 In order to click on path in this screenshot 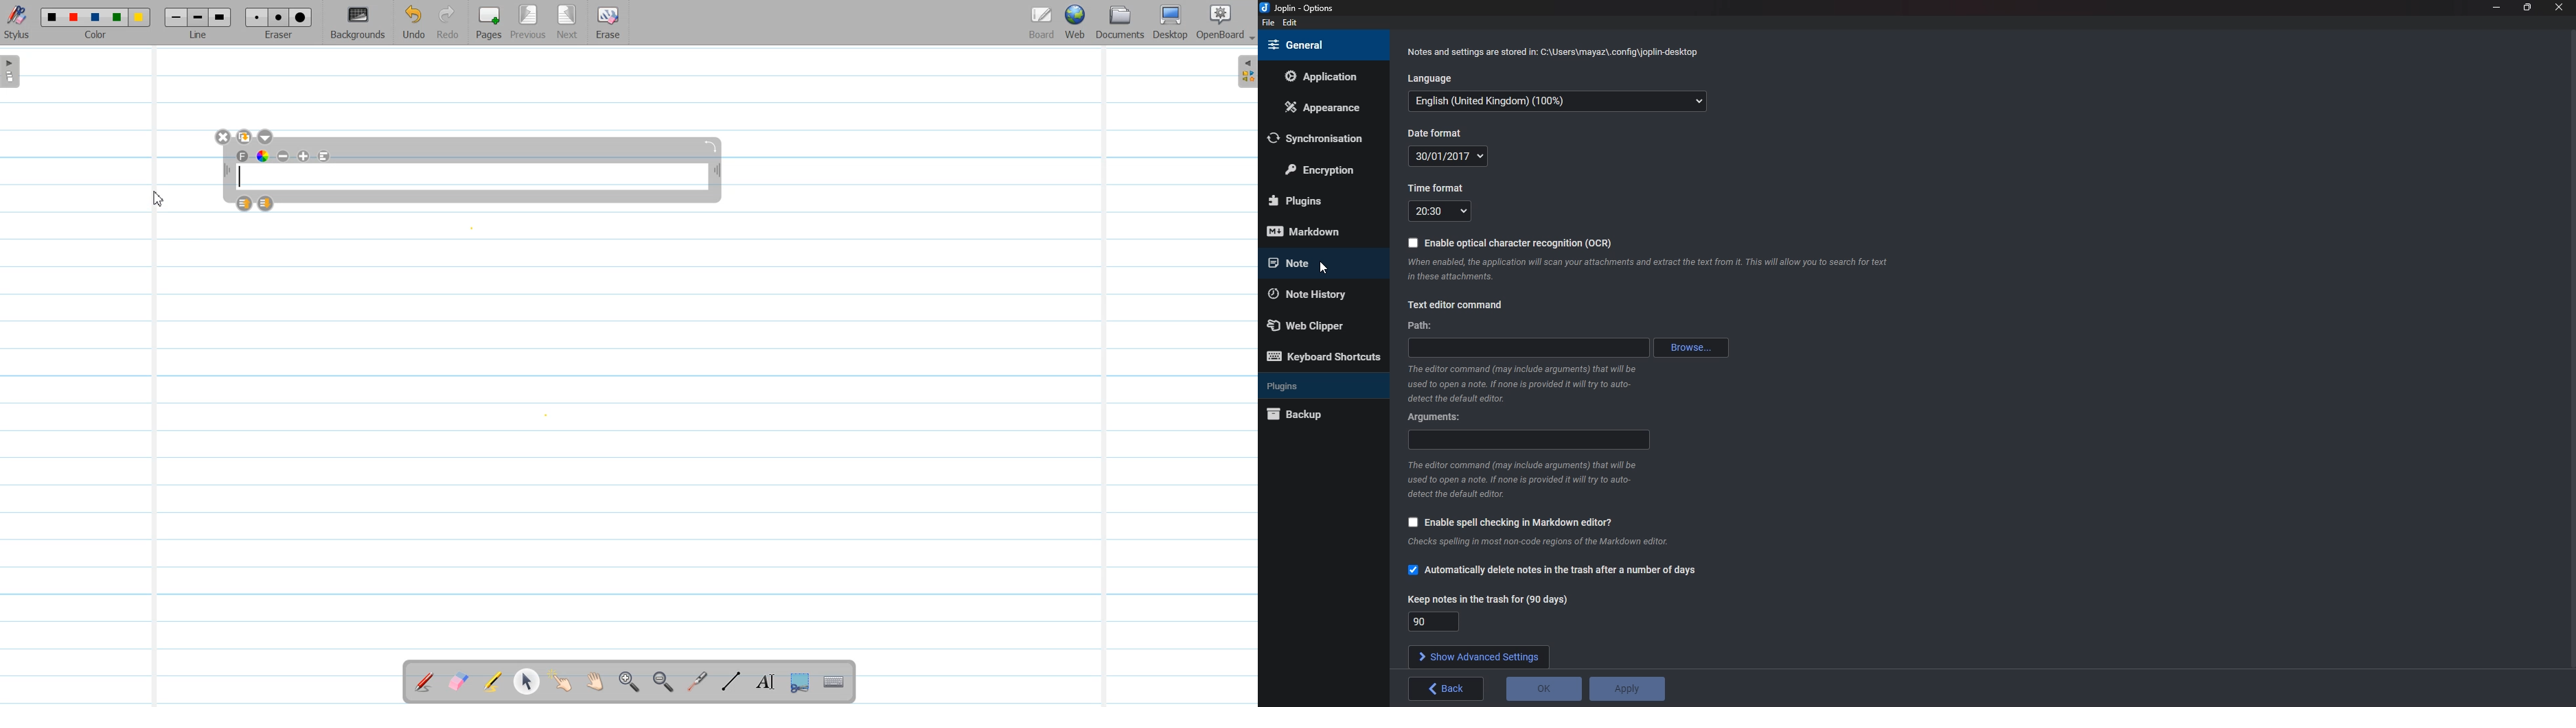, I will do `click(1425, 326)`.